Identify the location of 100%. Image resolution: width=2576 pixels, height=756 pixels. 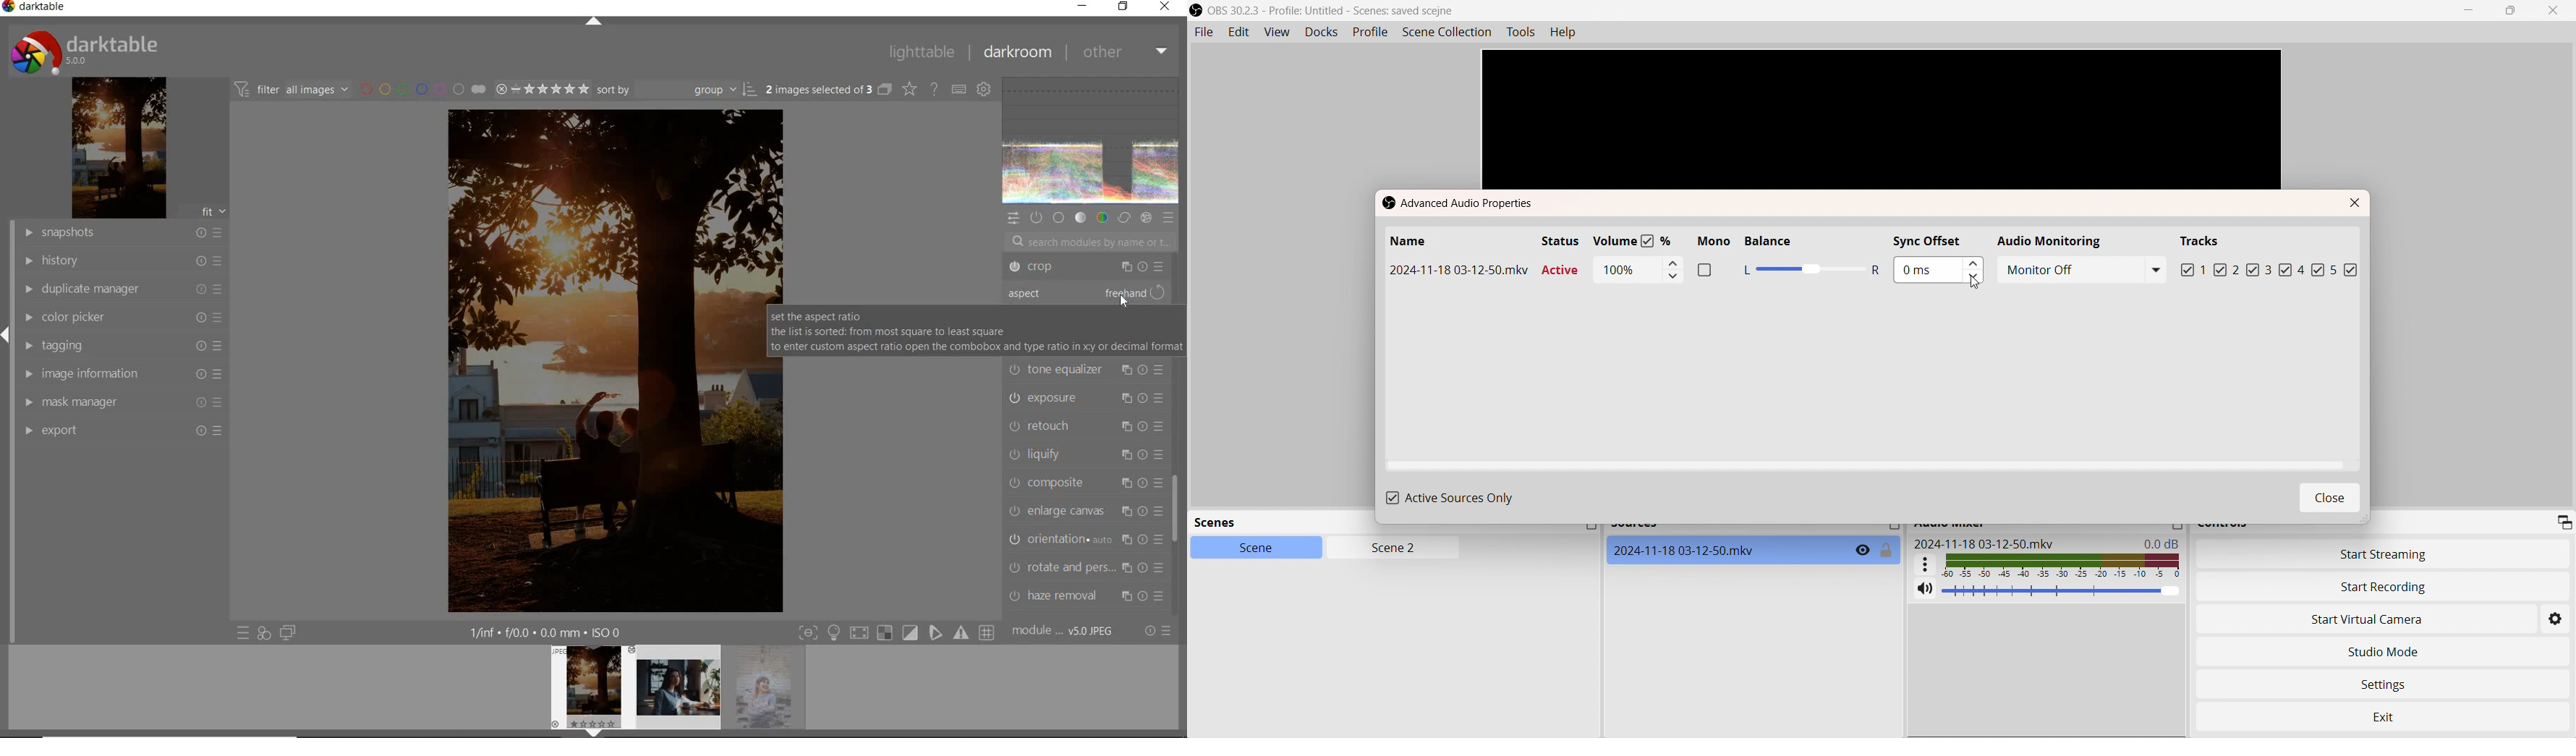
(1621, 270).